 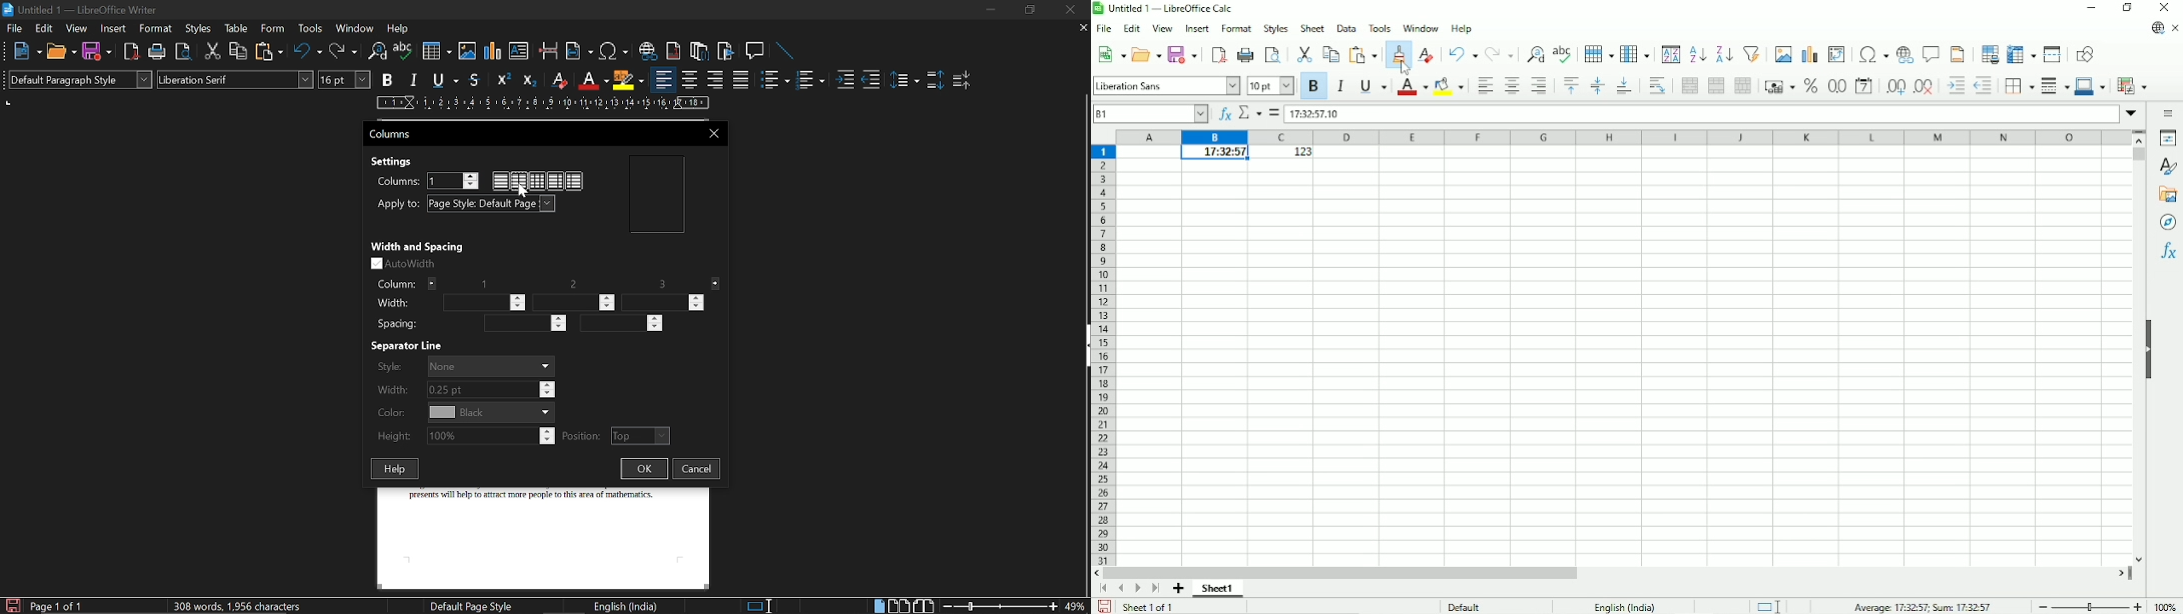 I want to click on Redo, so click(x=1499, y=53).